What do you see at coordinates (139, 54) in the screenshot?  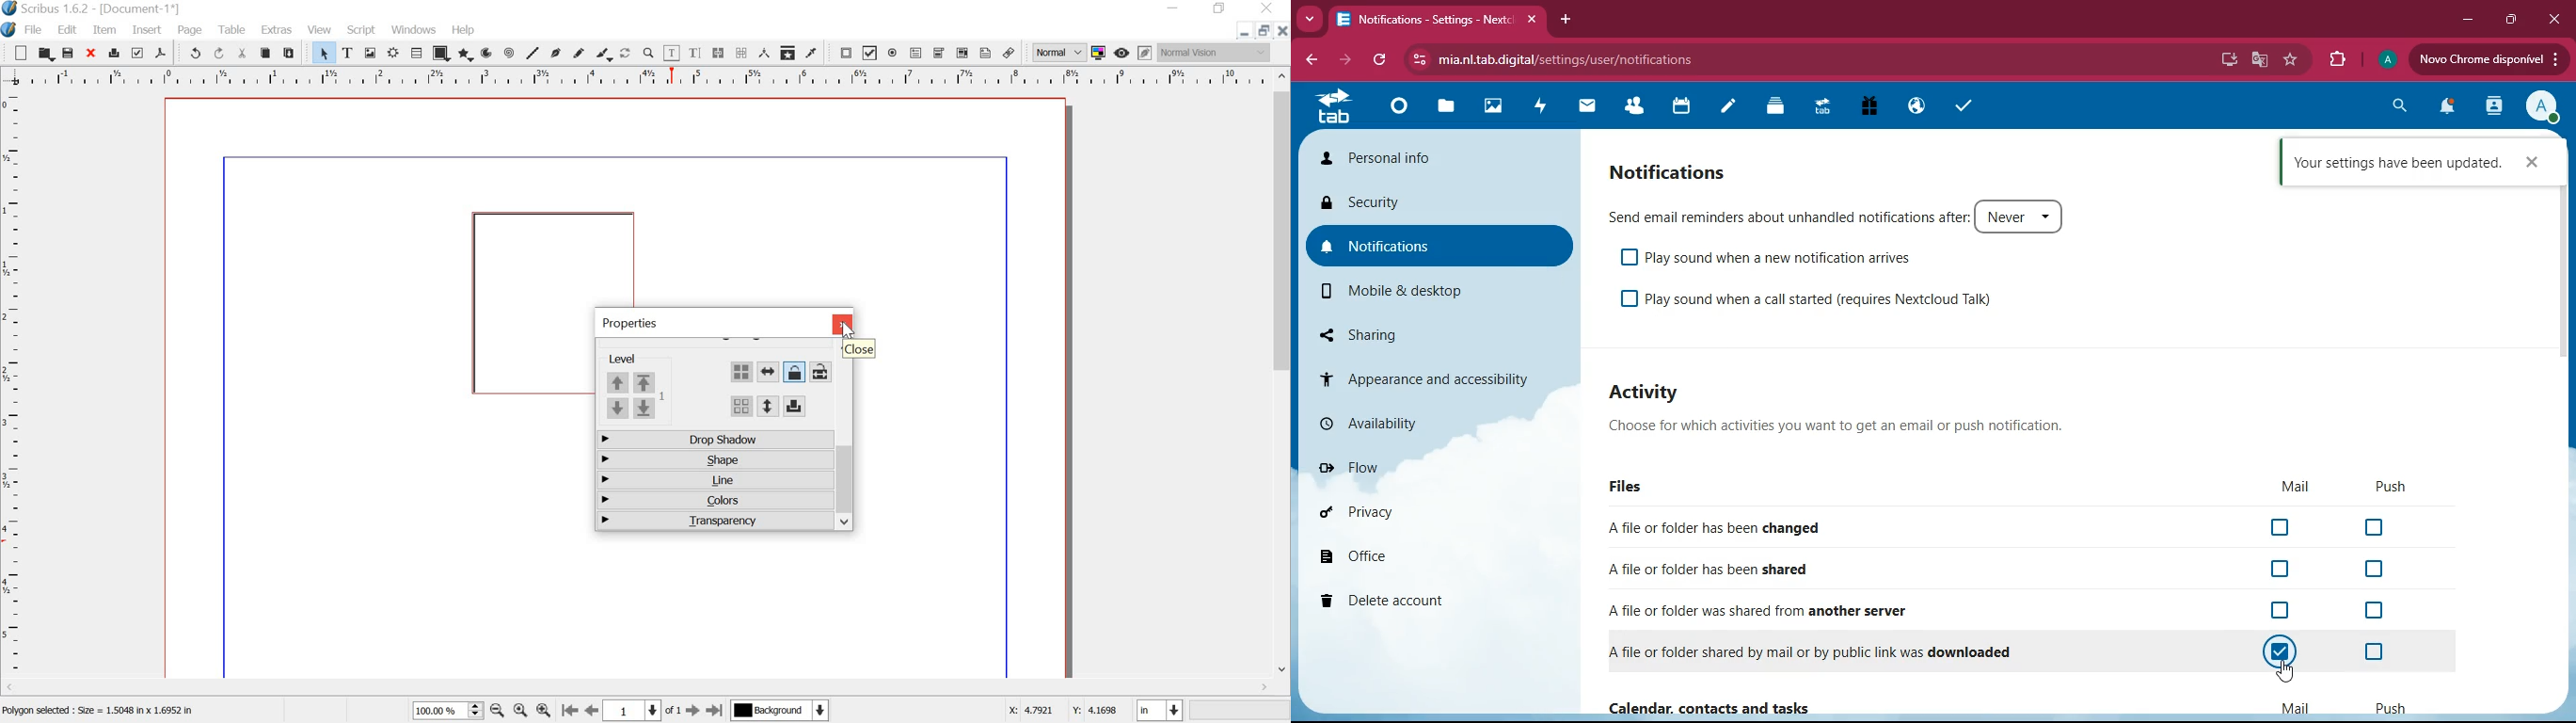 I see `preflight verifier` at bounding box center [139, 54].